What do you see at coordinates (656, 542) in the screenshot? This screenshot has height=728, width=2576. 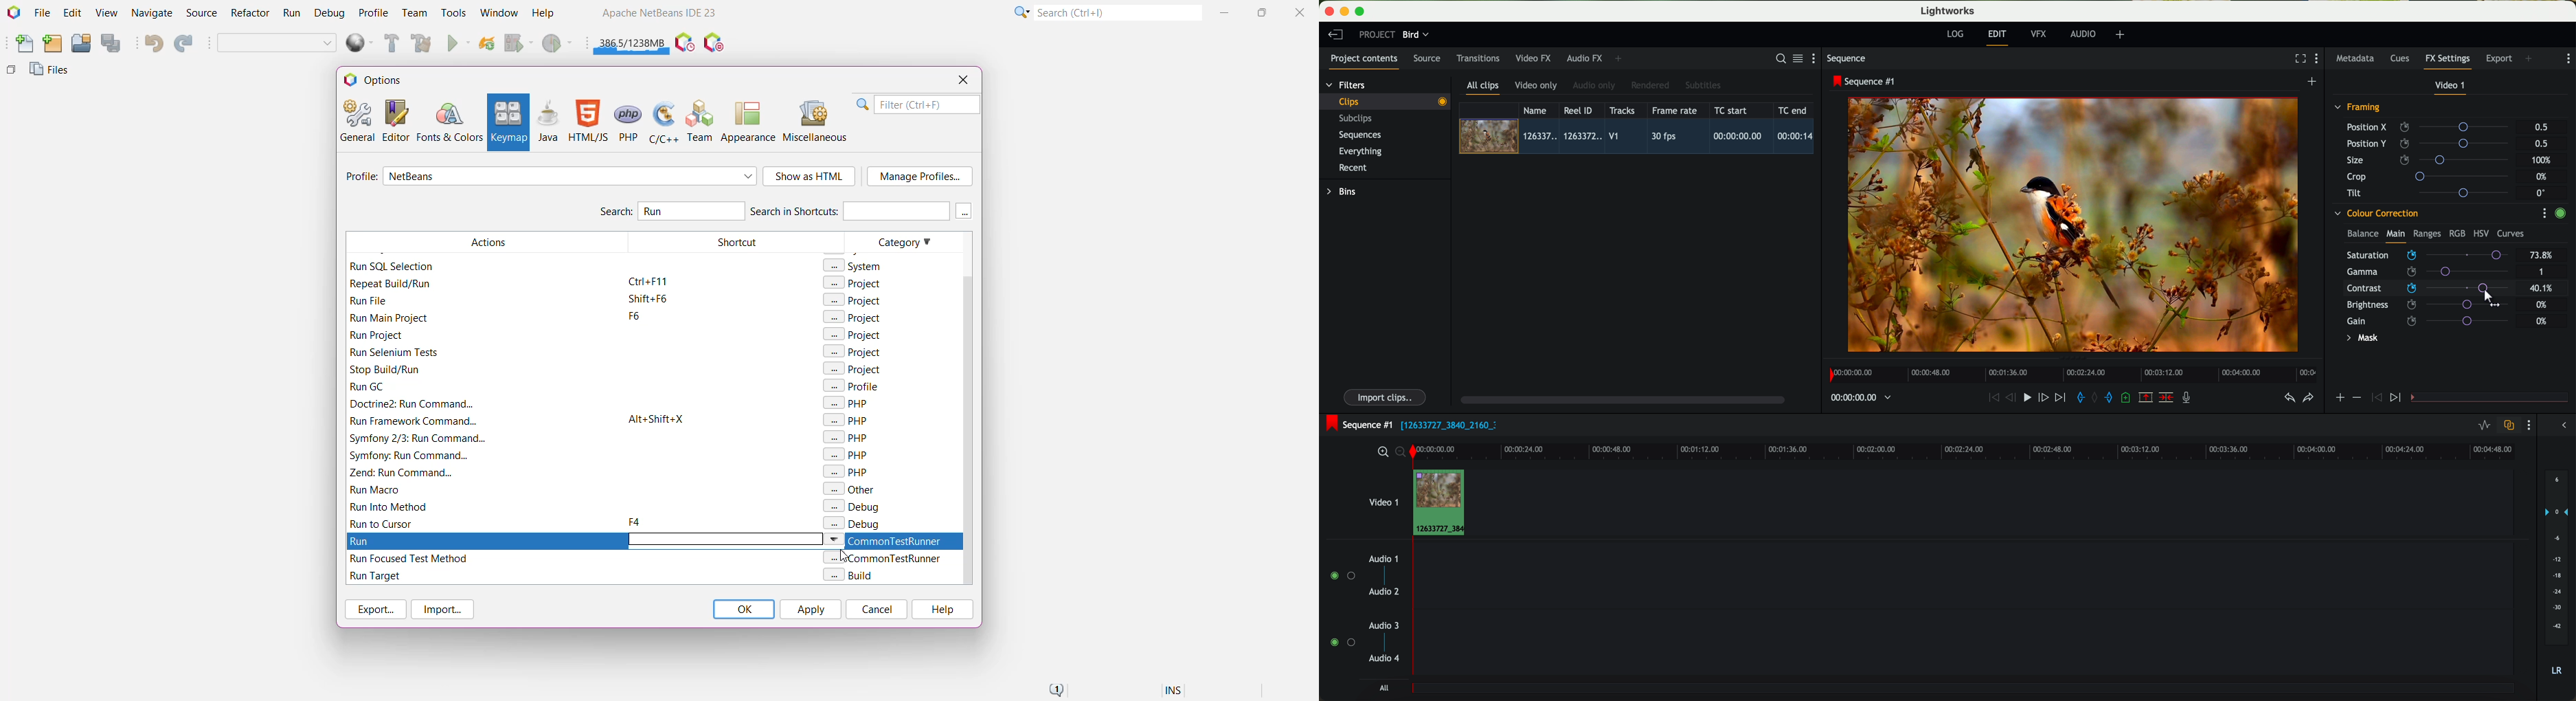 I see `Run Action highlighted` at bounding box center [656, 542].